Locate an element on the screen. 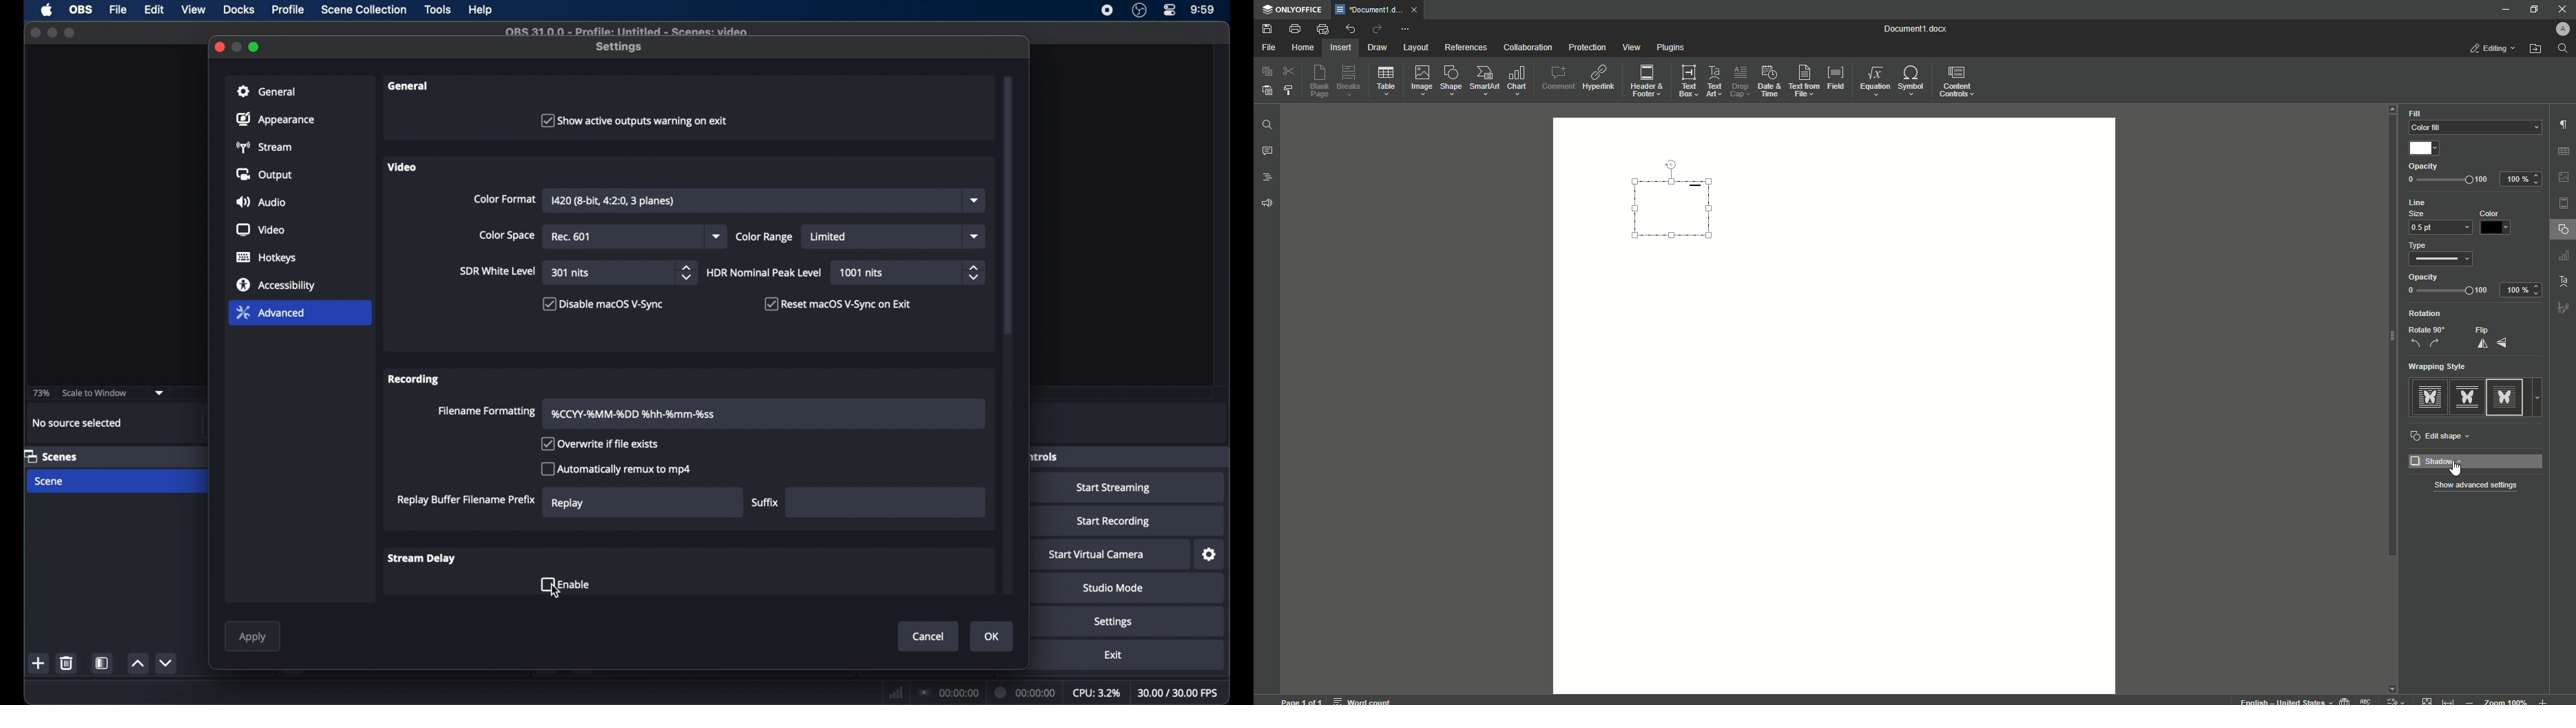 Image resolution: width=2576 pixels, height=728 pixels. Close is located at coordinates (2562, 9).